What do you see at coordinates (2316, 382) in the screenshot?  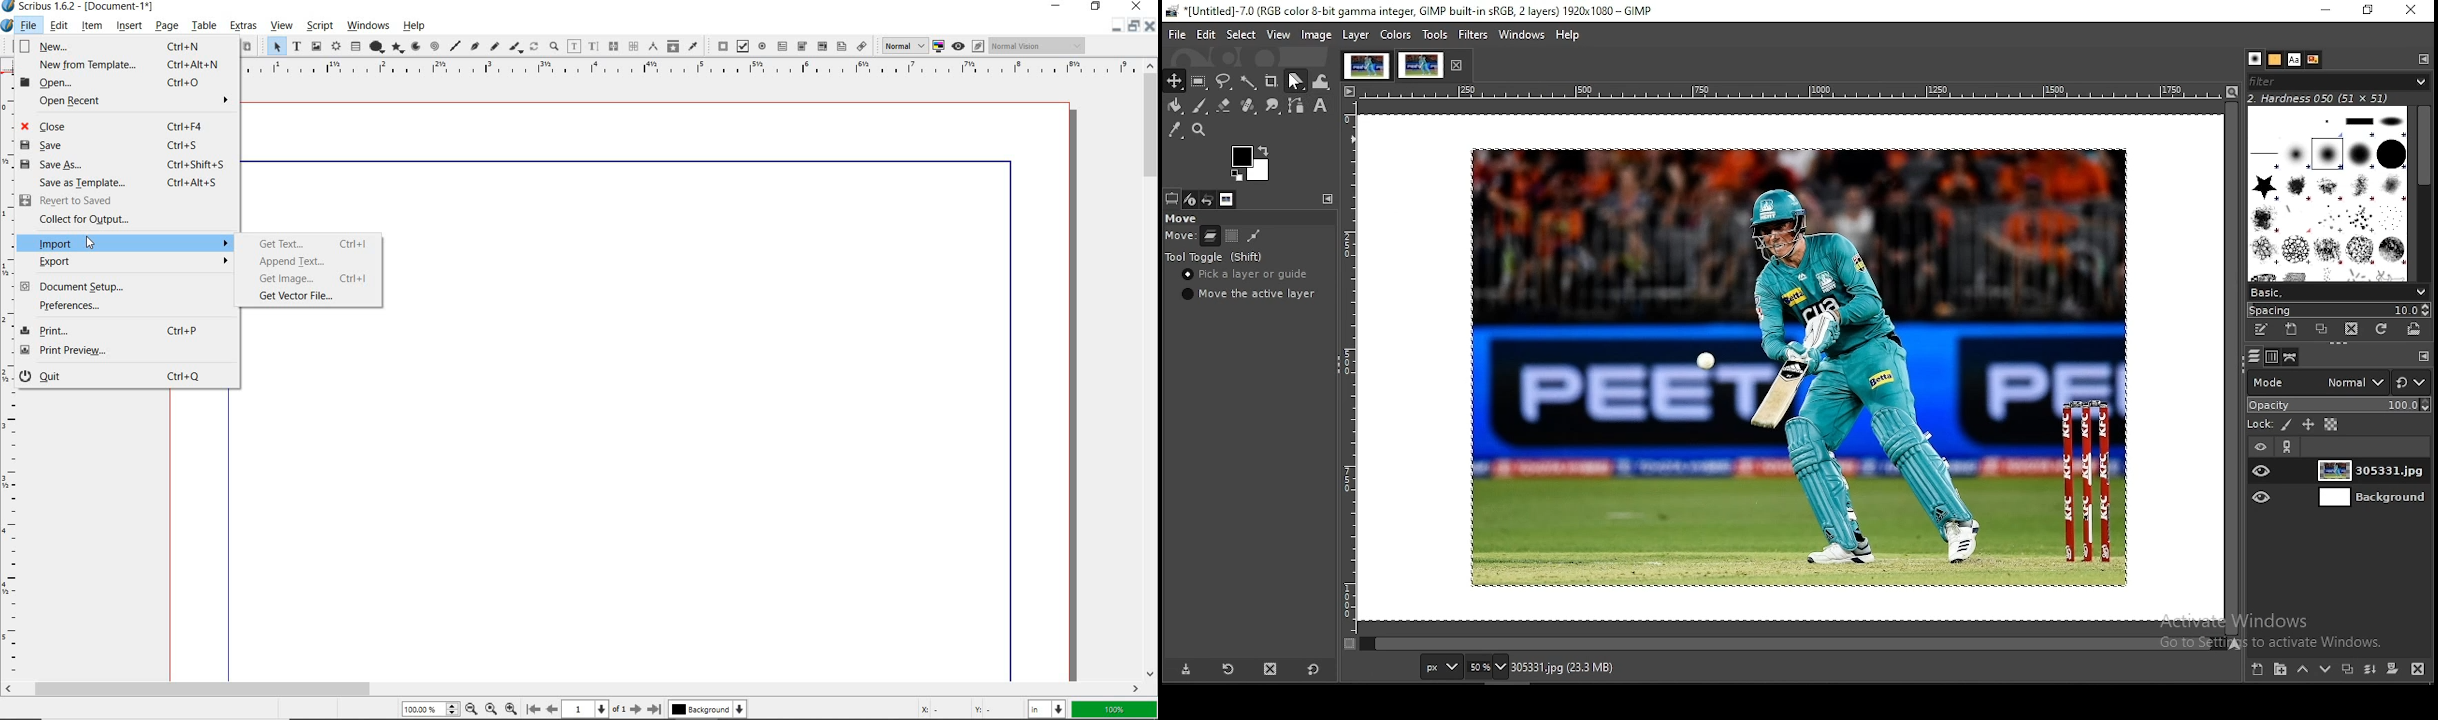 I see `mode` at bounding box center [2316, 382].